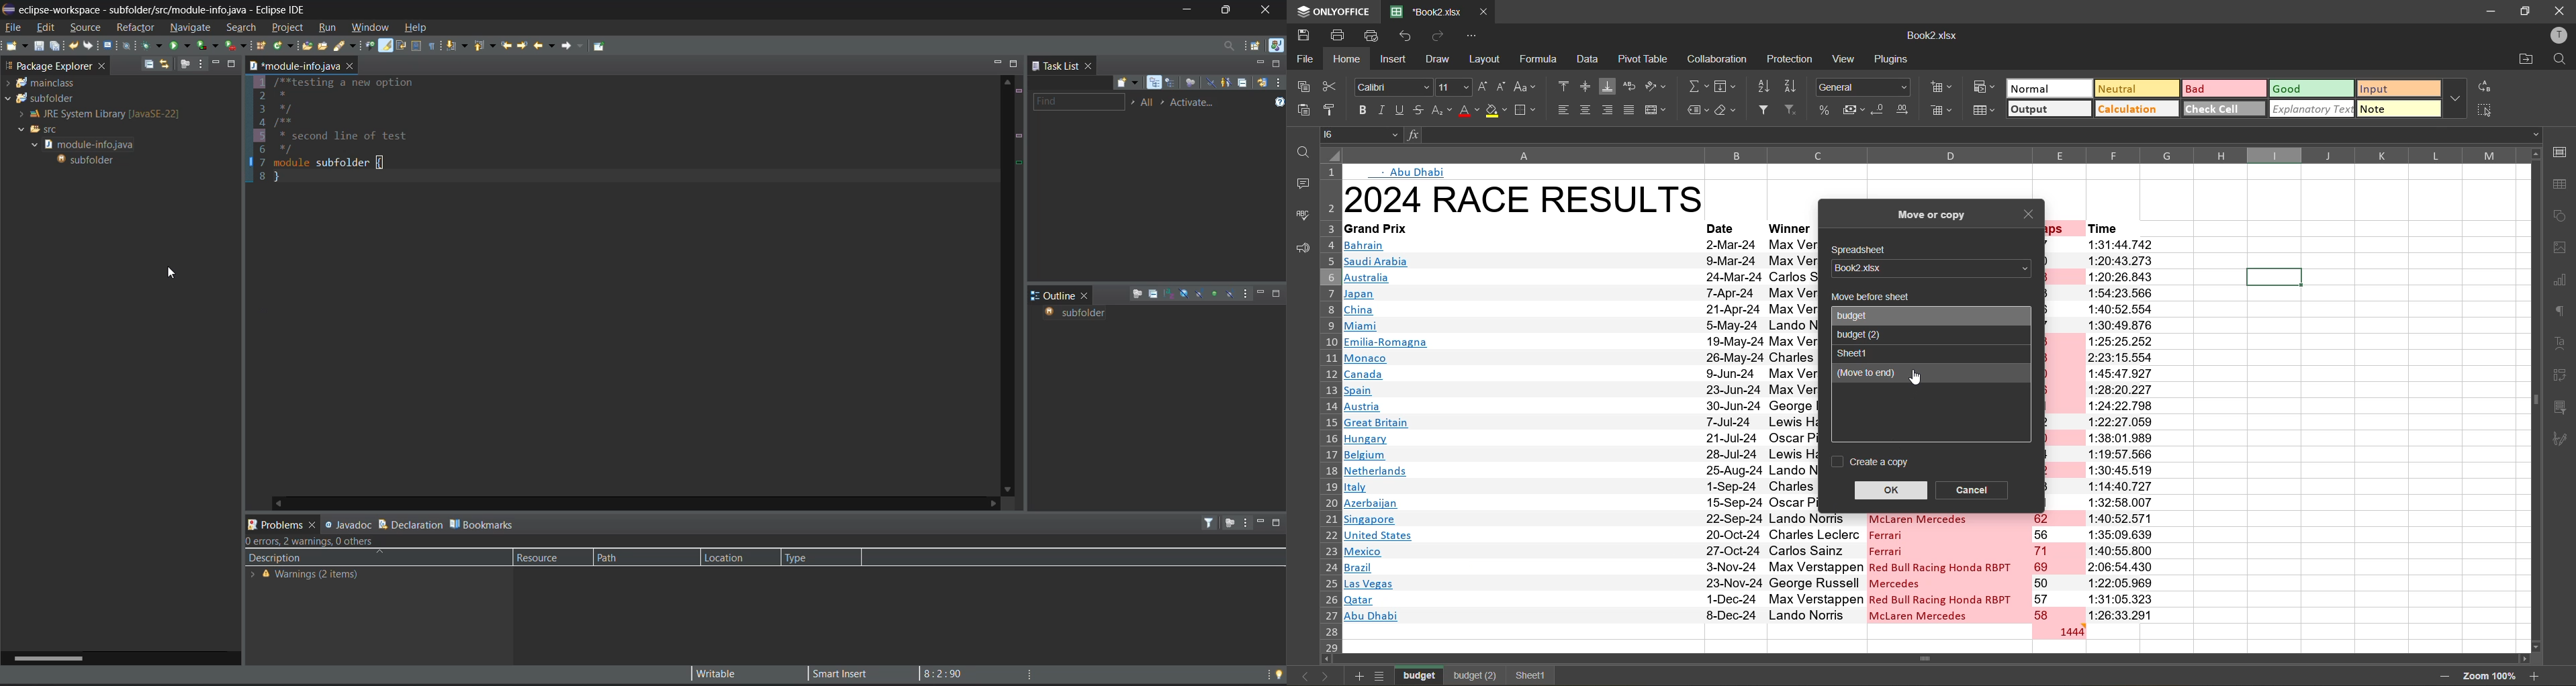  I want to click on images, so click(2561, 250).